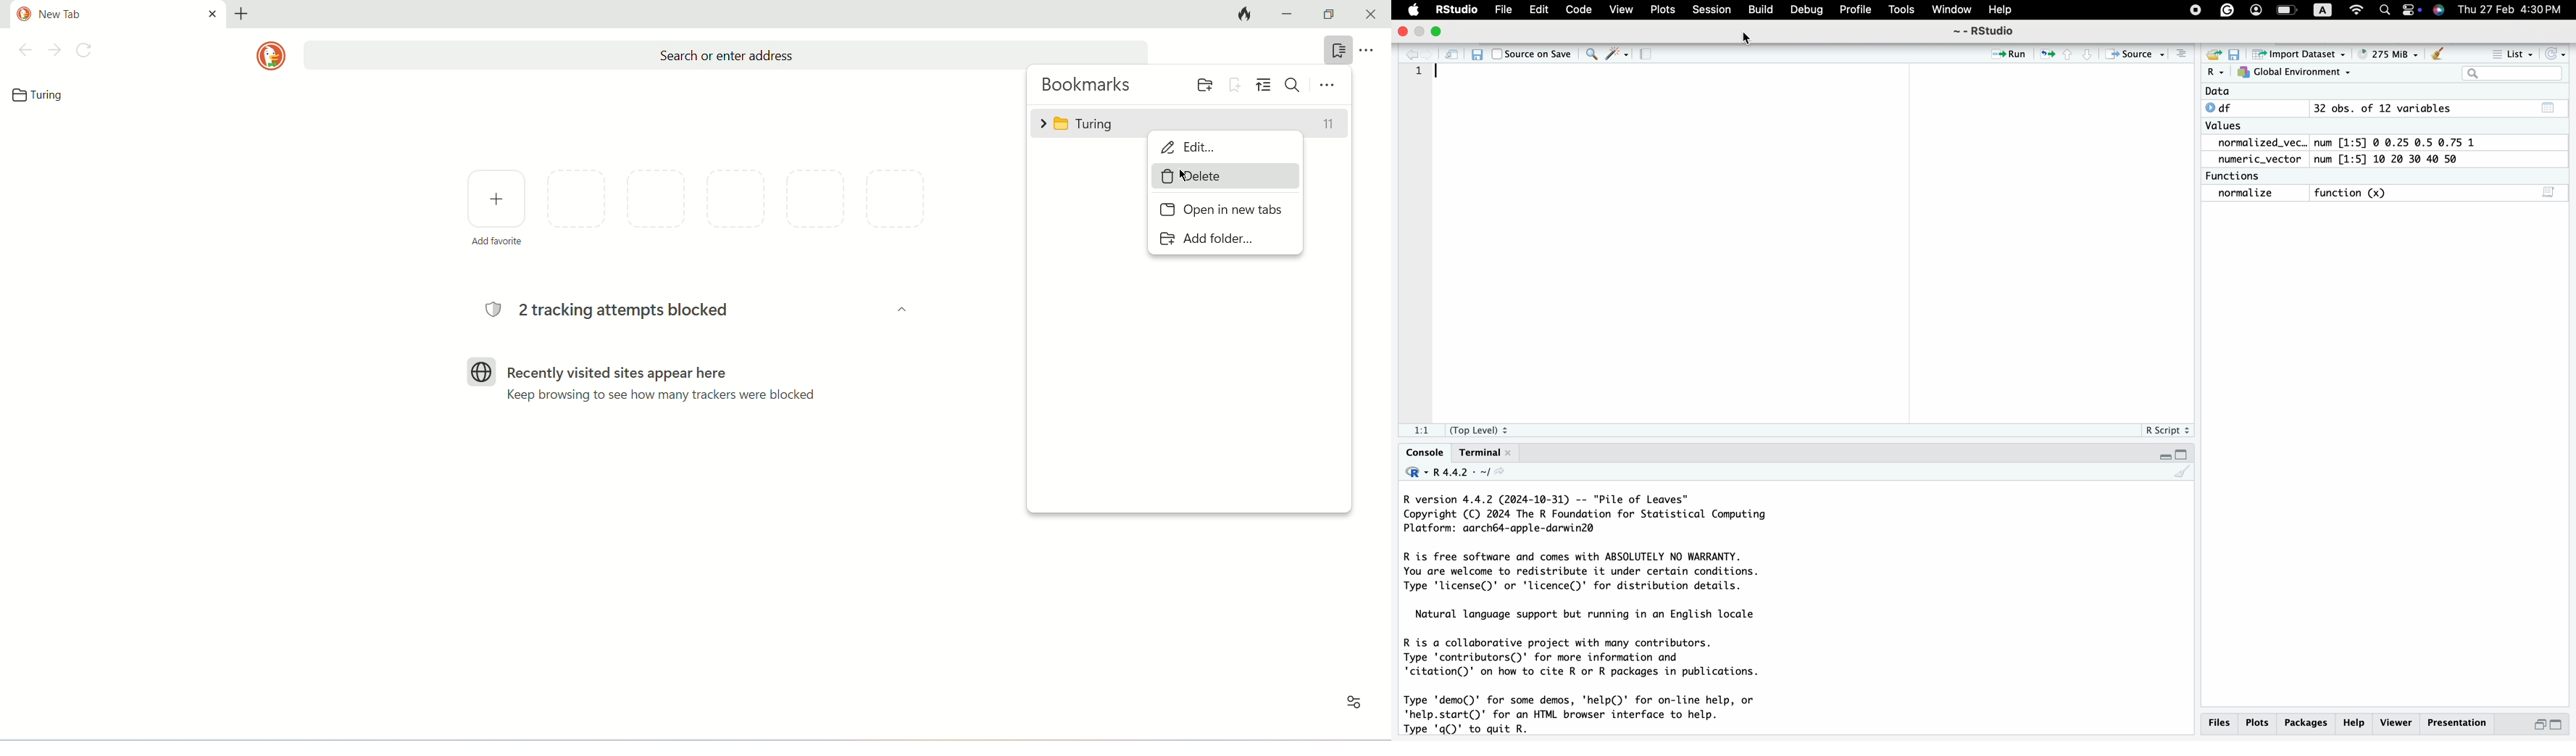 This screenshot has height=756, width=2576. Describe the element at coordinates (2257, 724) in the screenshot. I see `plots` at that location.